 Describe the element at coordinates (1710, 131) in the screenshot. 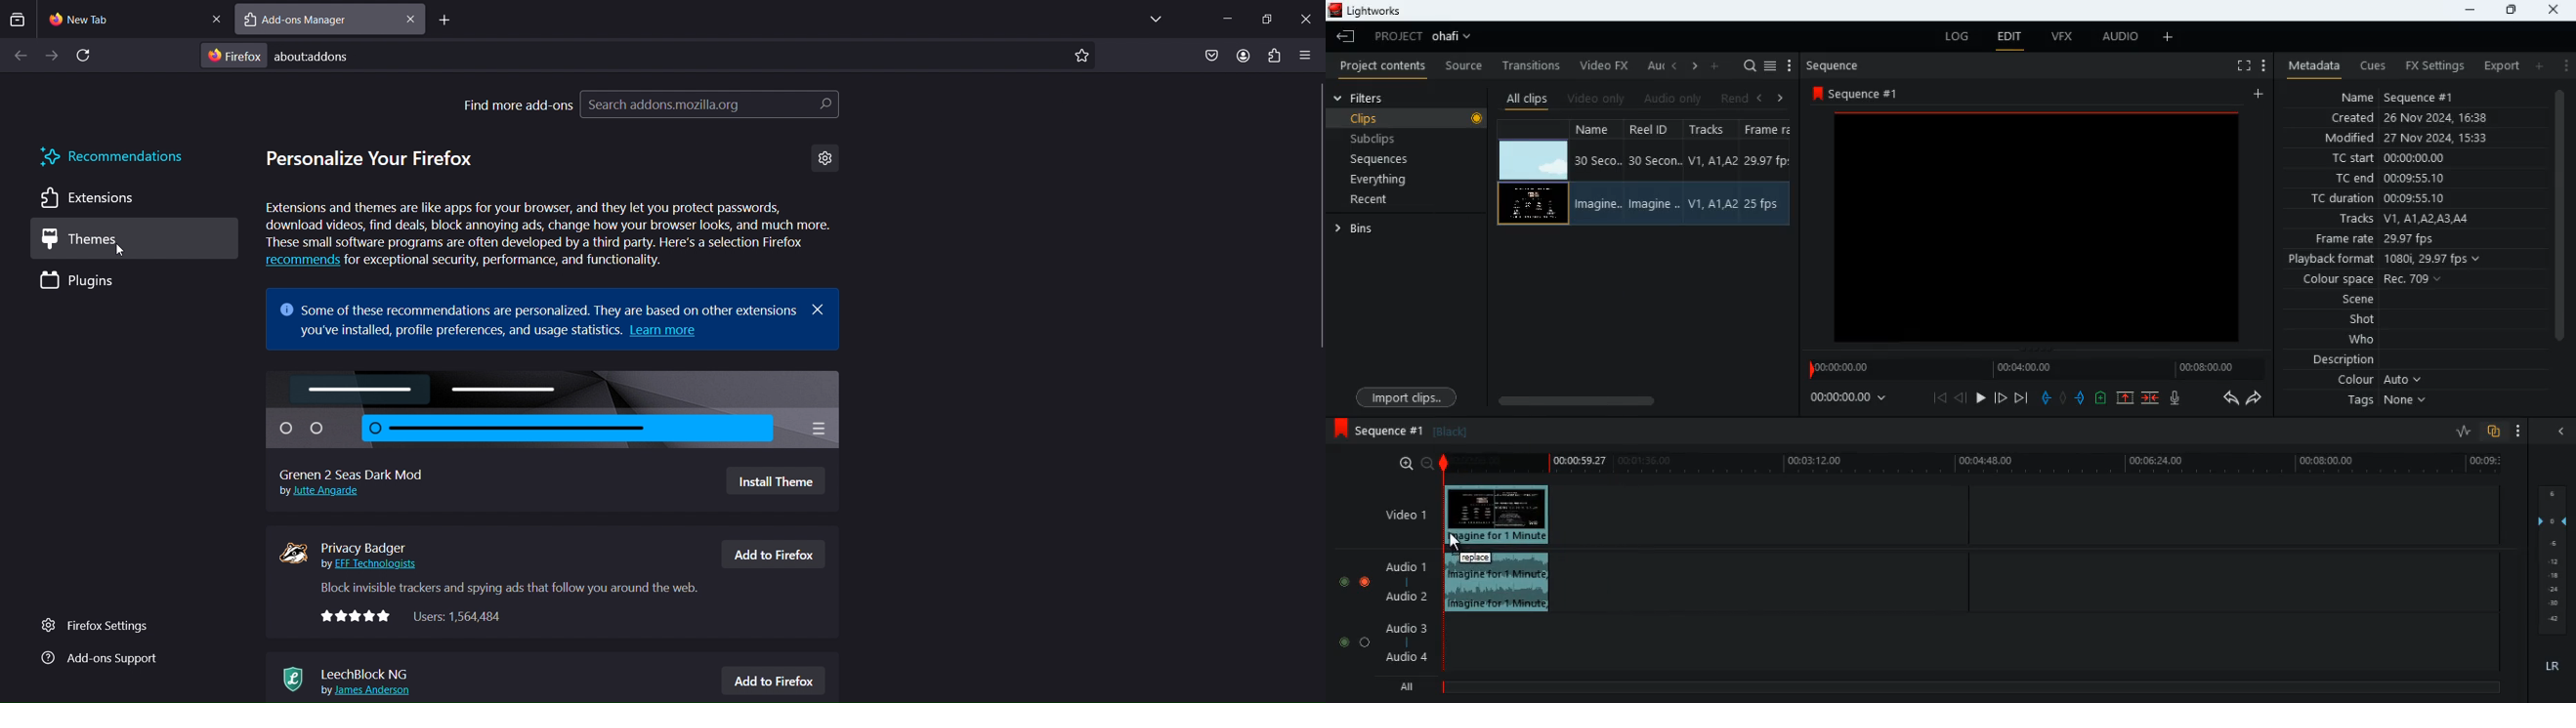

I see `tracks` at that location.